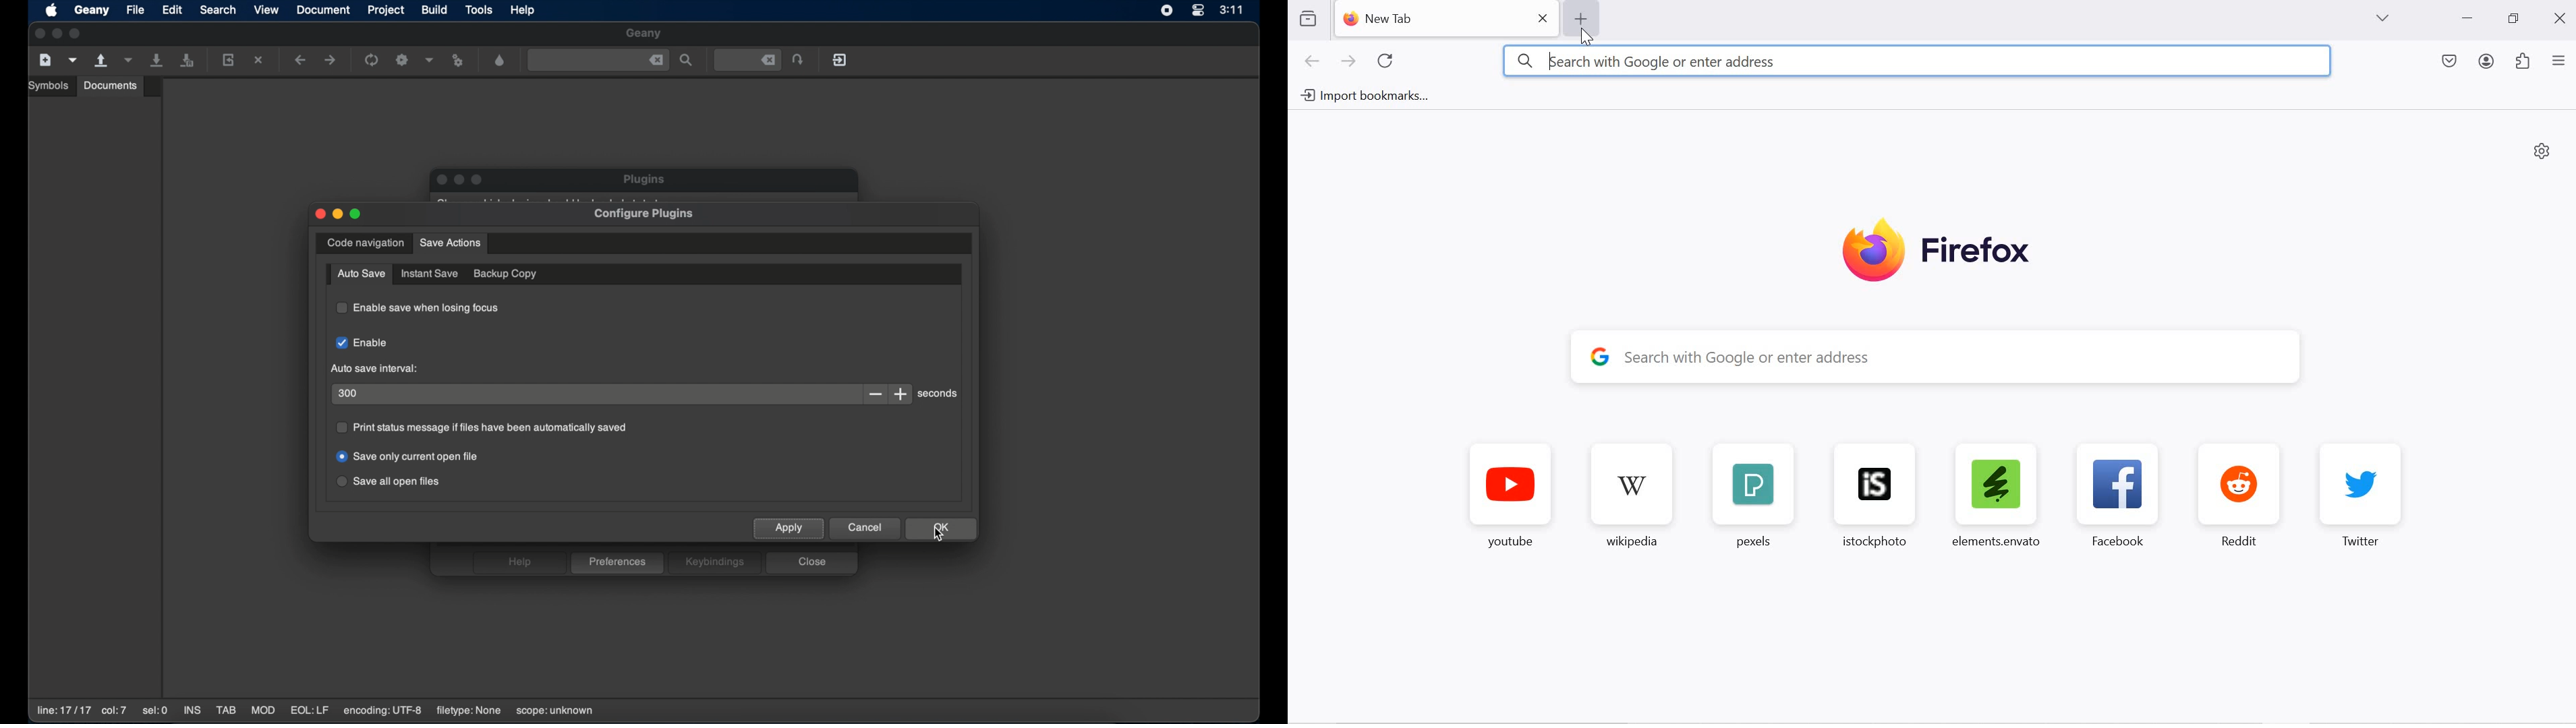 This screenshot has height=728, width=2576. What do you see at coordinates (362, 275) in the screenshot?
I see `auto save` at bounding box center [362, 275].